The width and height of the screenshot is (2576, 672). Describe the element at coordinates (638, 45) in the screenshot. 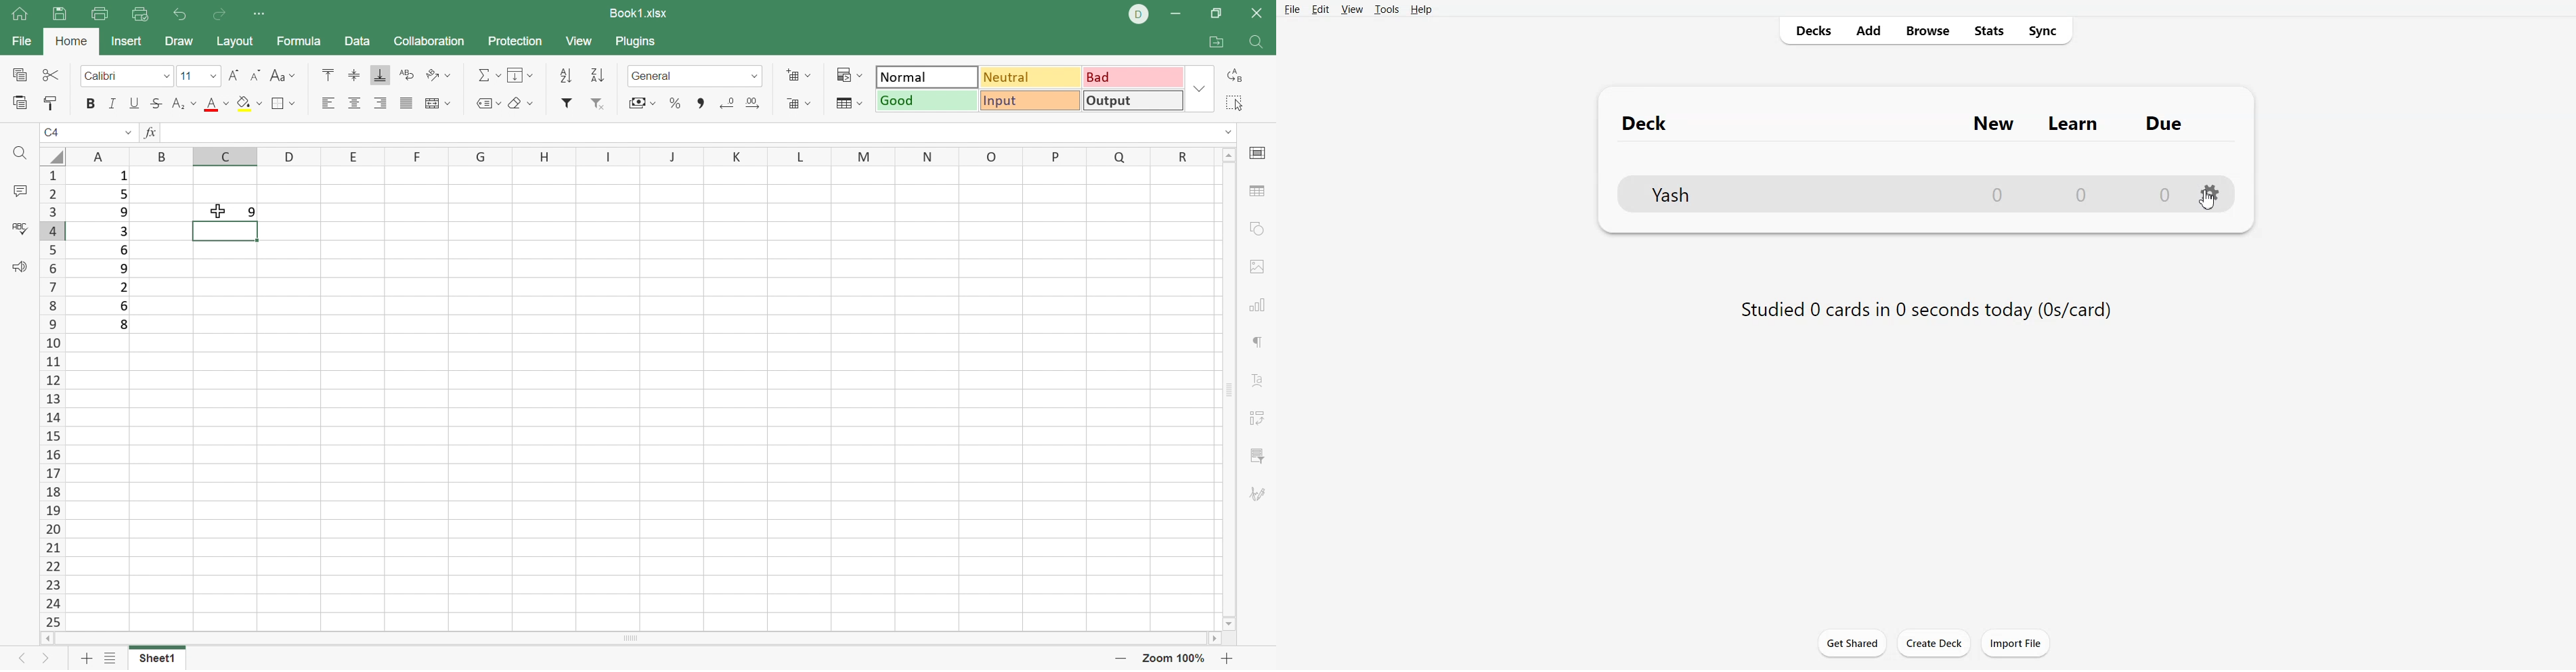

I see `Plugins` at that location.